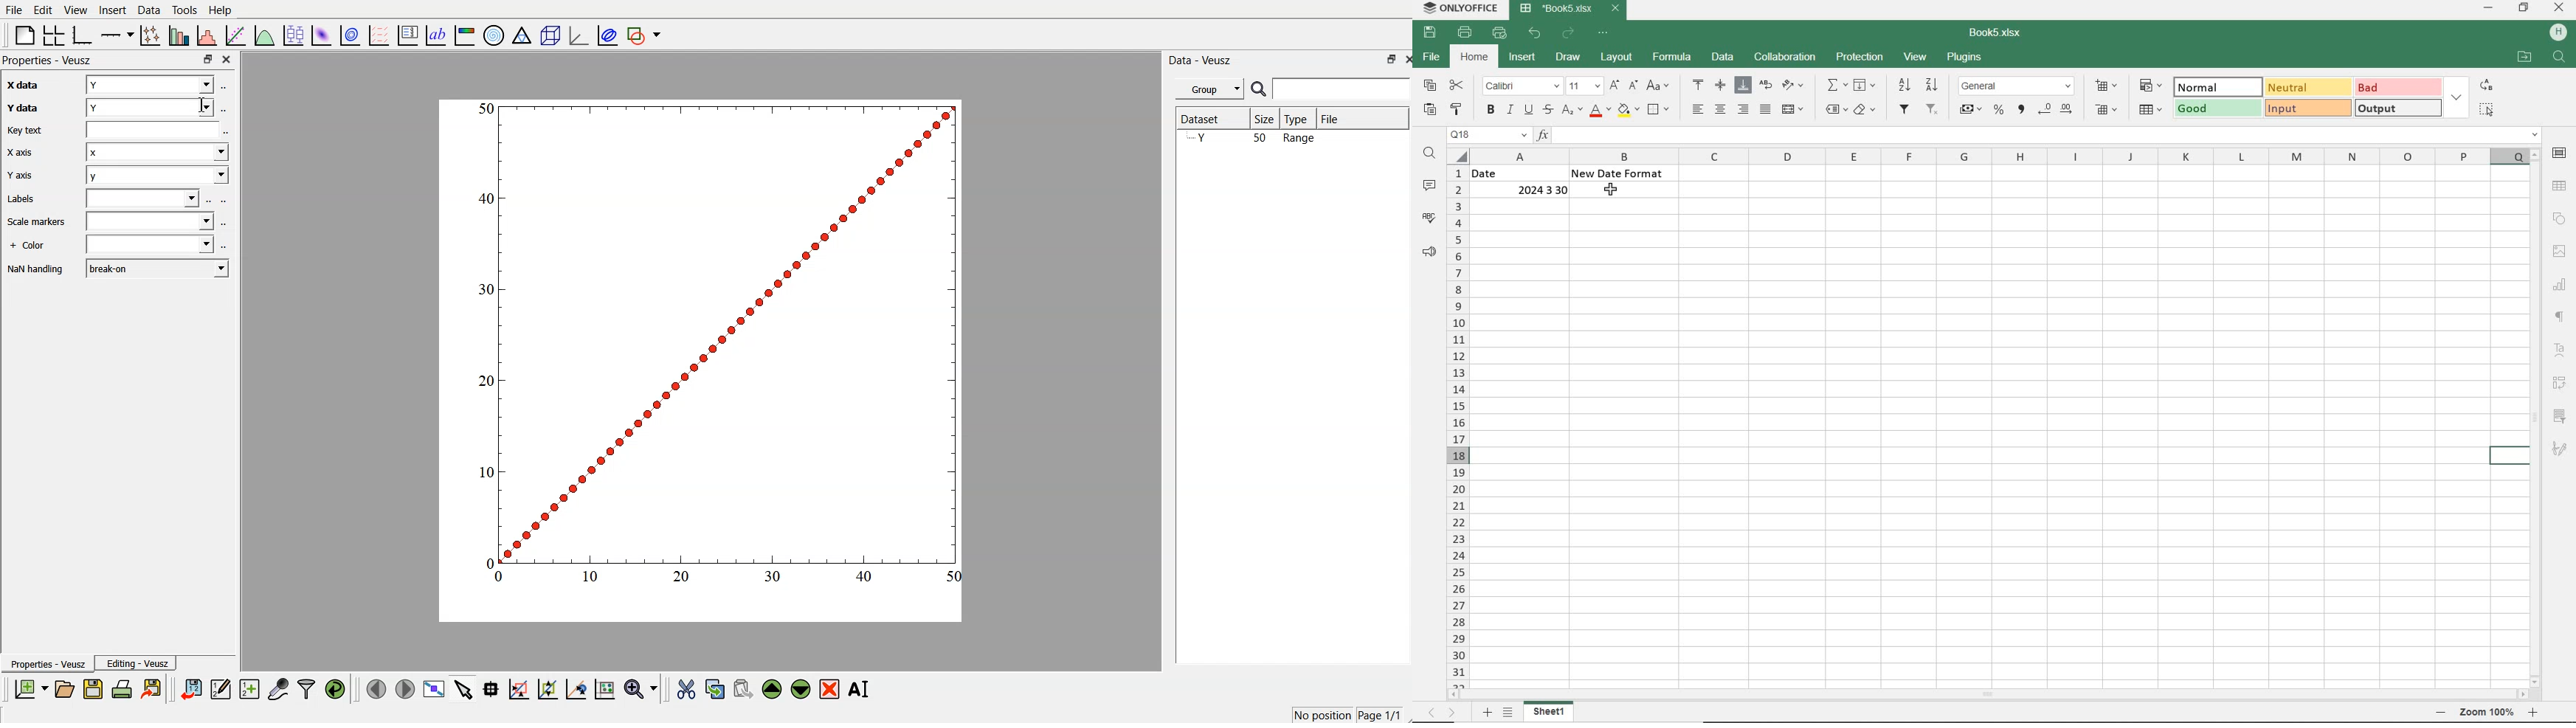 The image size is (2576, 728). What do you see at coordinates (208, 34) in the screenshot?
I see `histogram` at bounding box center [208, 34].